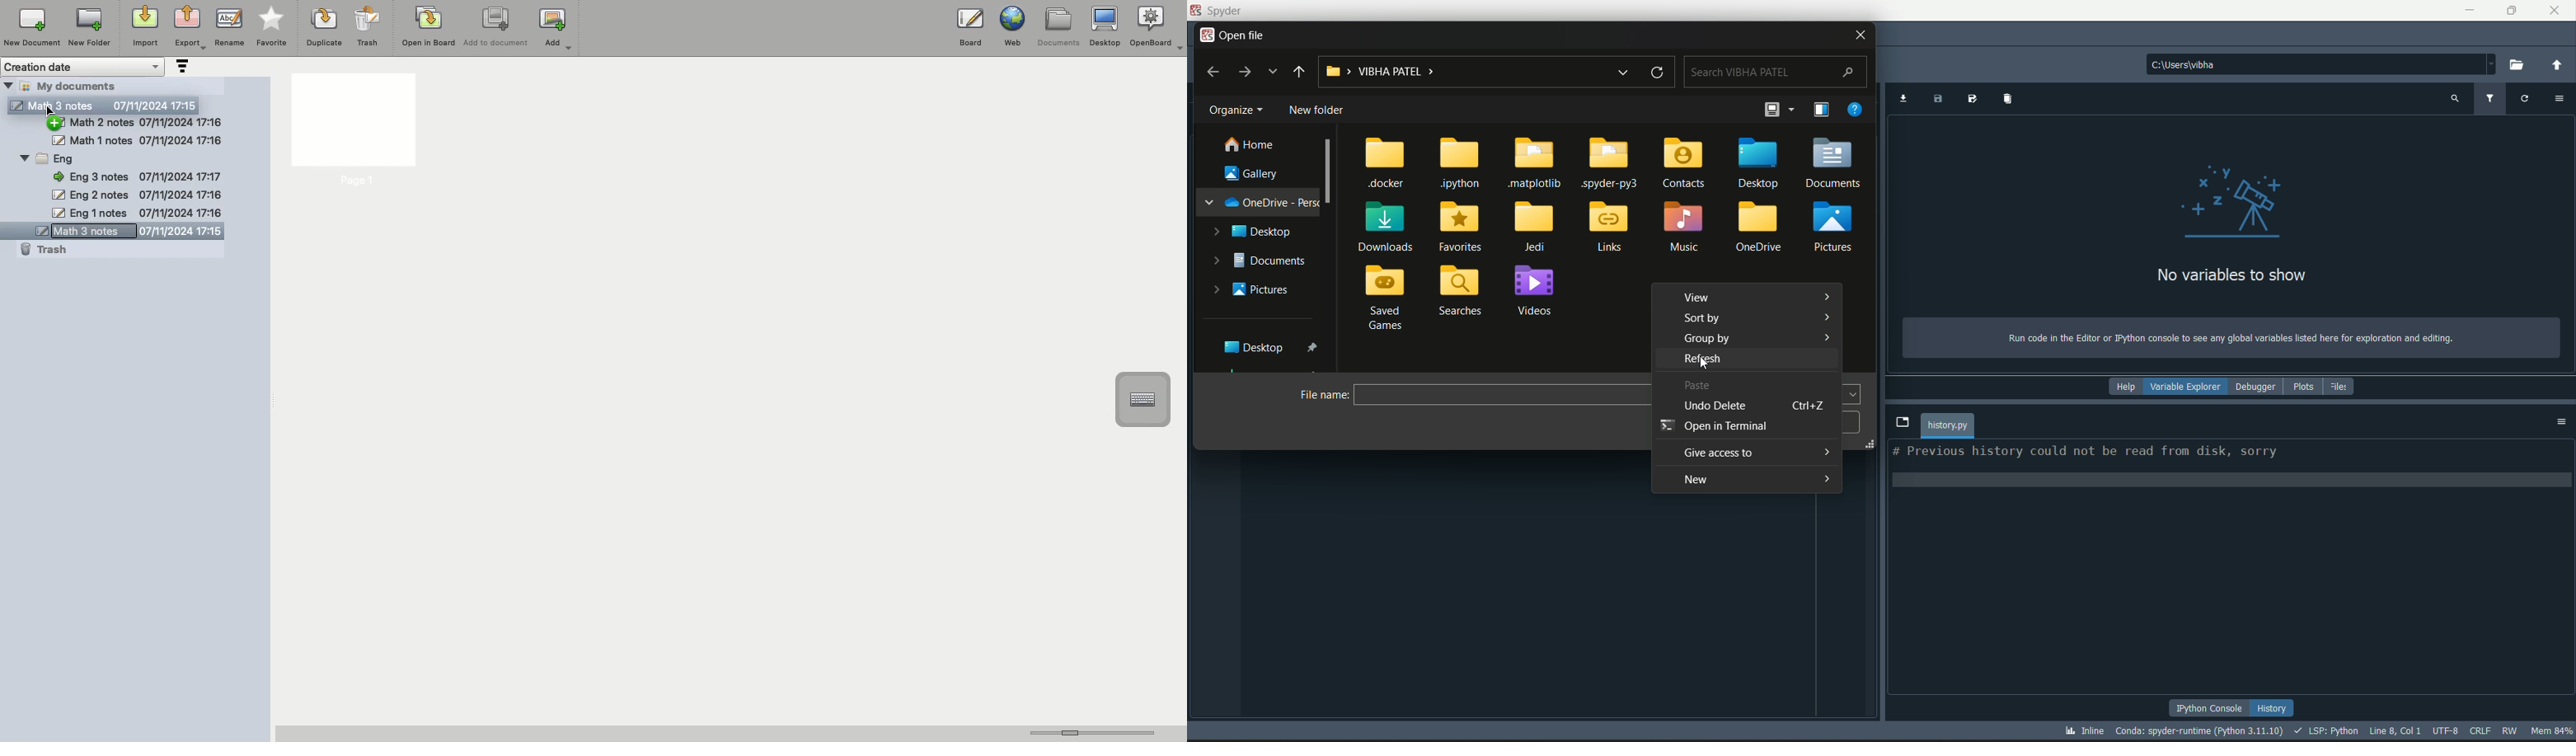  I want to click on organize, so click(1238, 110).